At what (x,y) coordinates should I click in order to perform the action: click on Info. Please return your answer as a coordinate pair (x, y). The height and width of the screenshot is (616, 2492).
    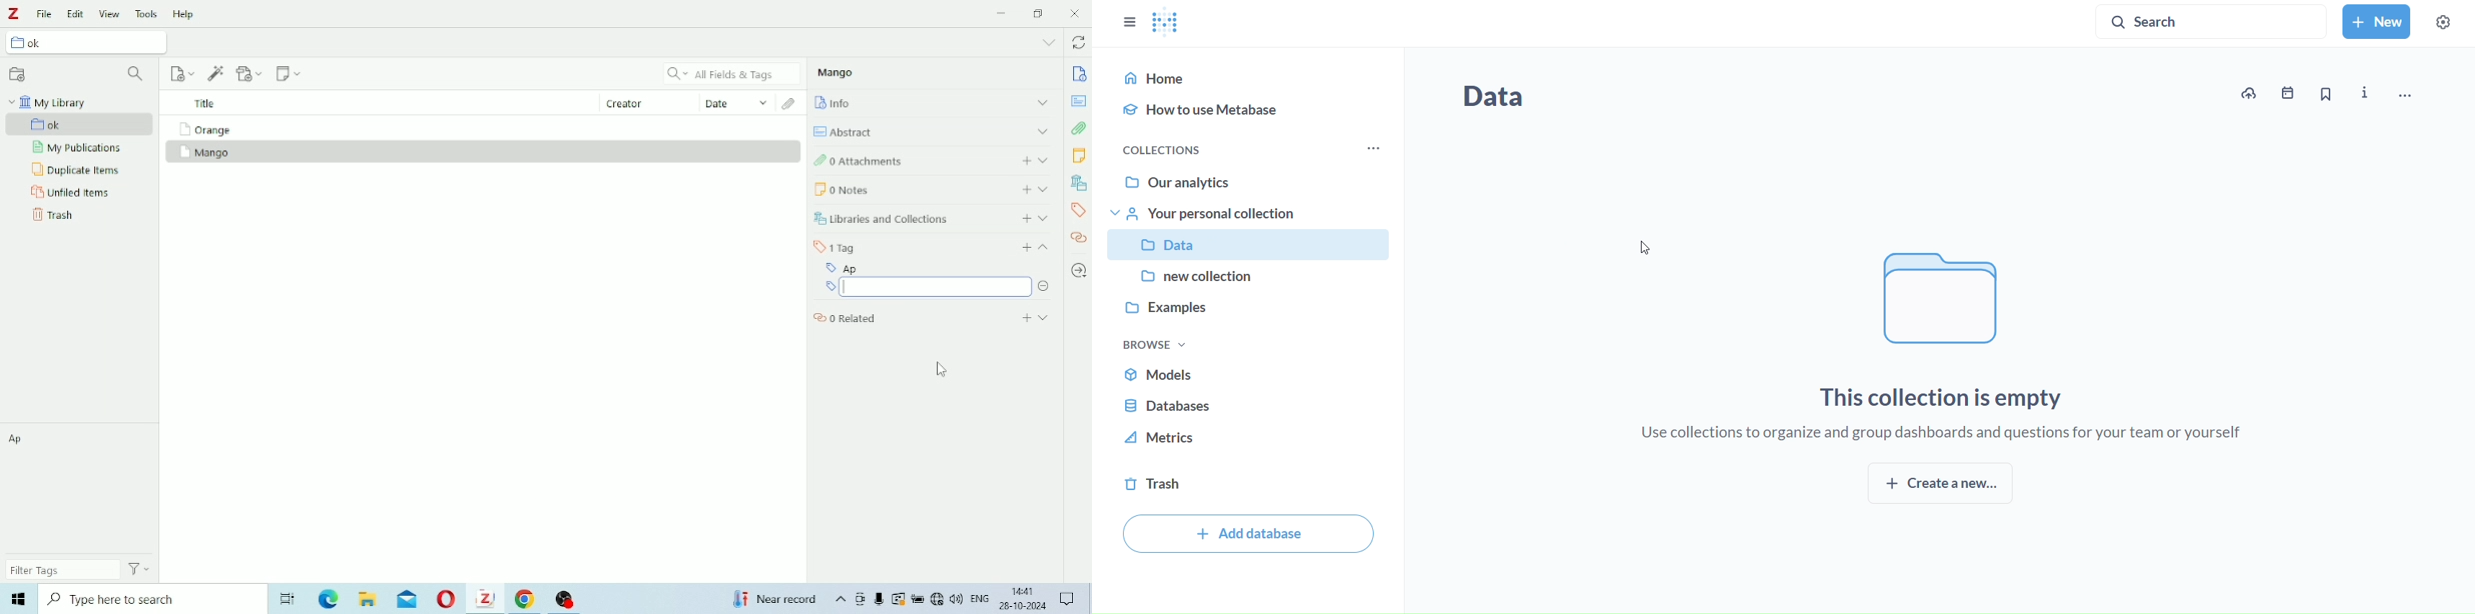
    Looking at the image, I should click on (1080, 75).